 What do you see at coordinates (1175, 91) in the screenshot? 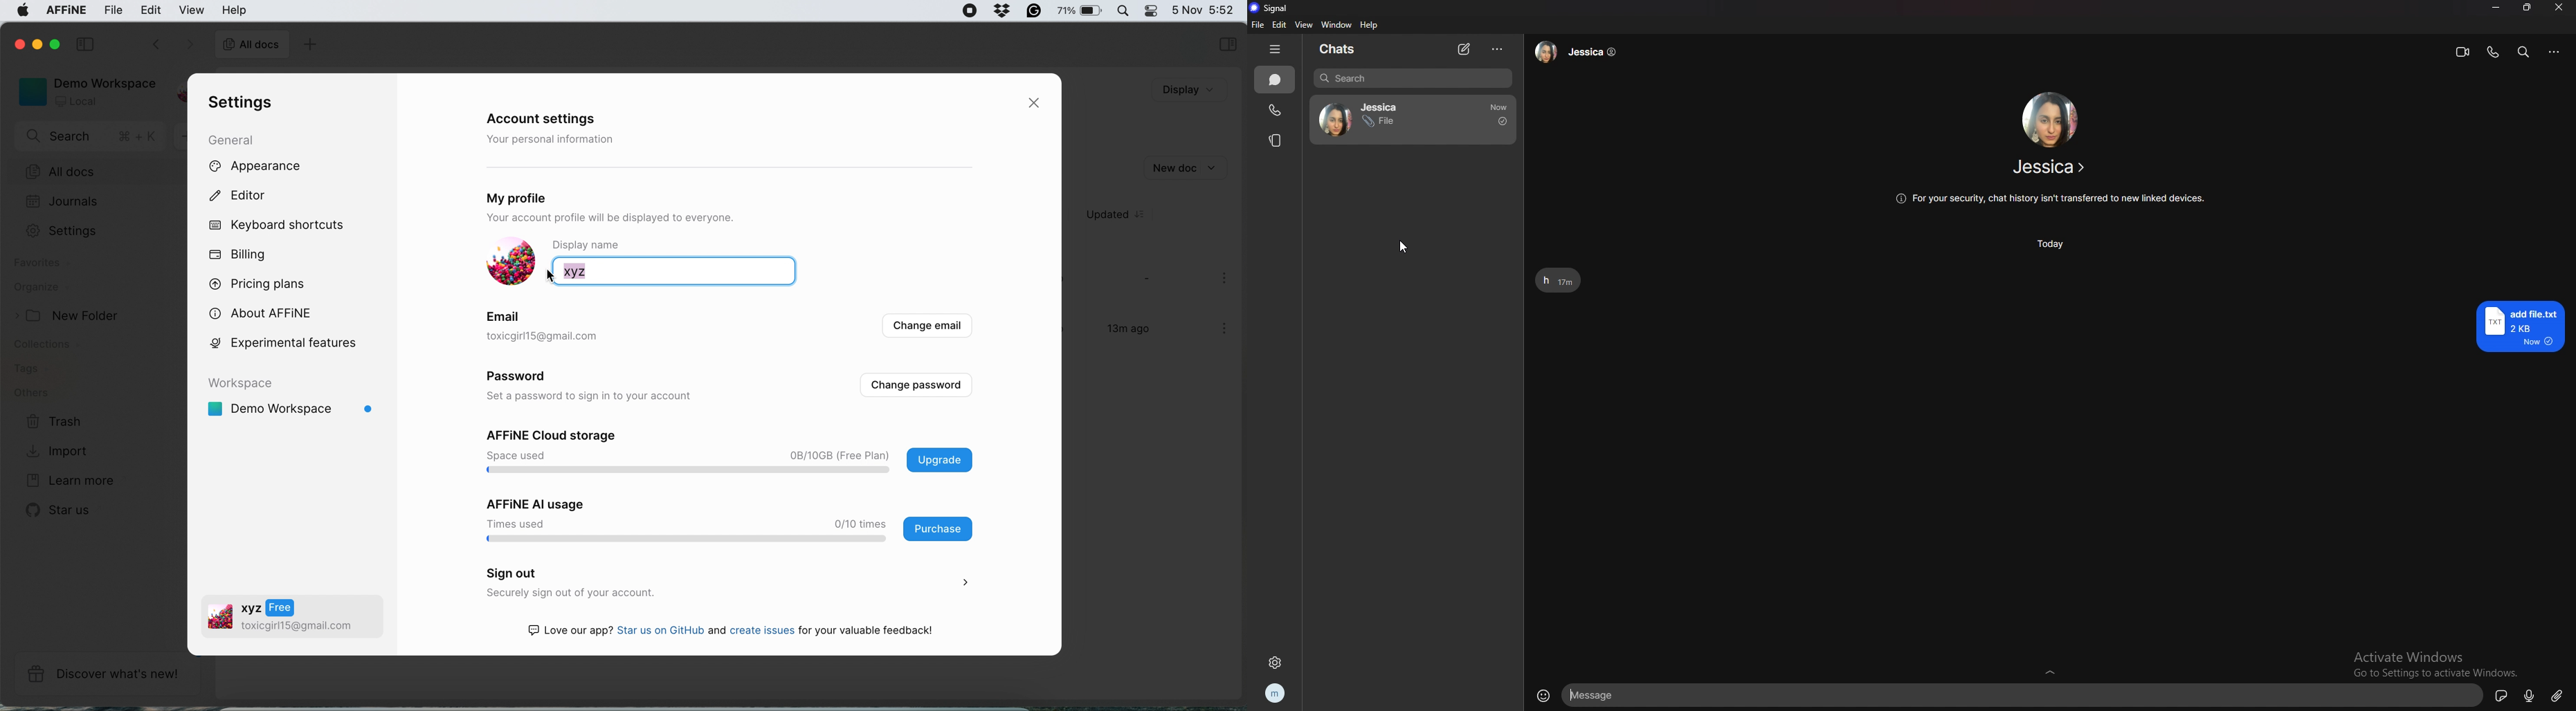
I see `Display` at bounding box center [1175, 91].